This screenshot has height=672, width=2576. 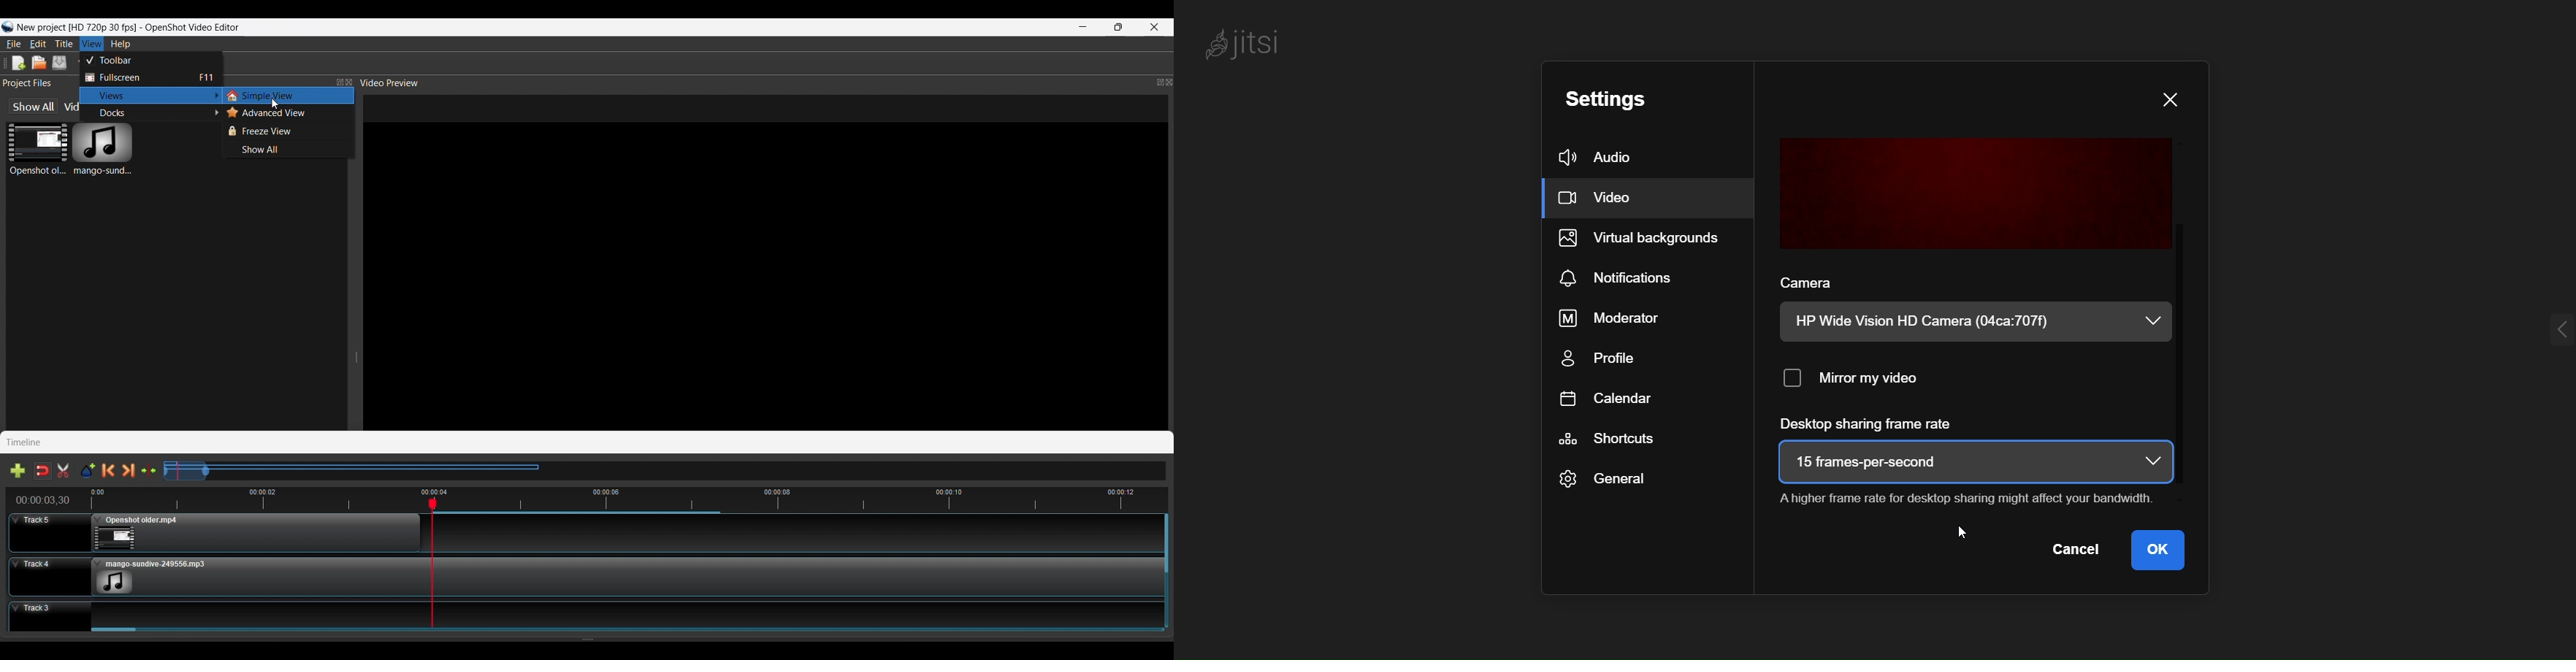 I want to click on mirror my video, so click(x=1862, y=375).